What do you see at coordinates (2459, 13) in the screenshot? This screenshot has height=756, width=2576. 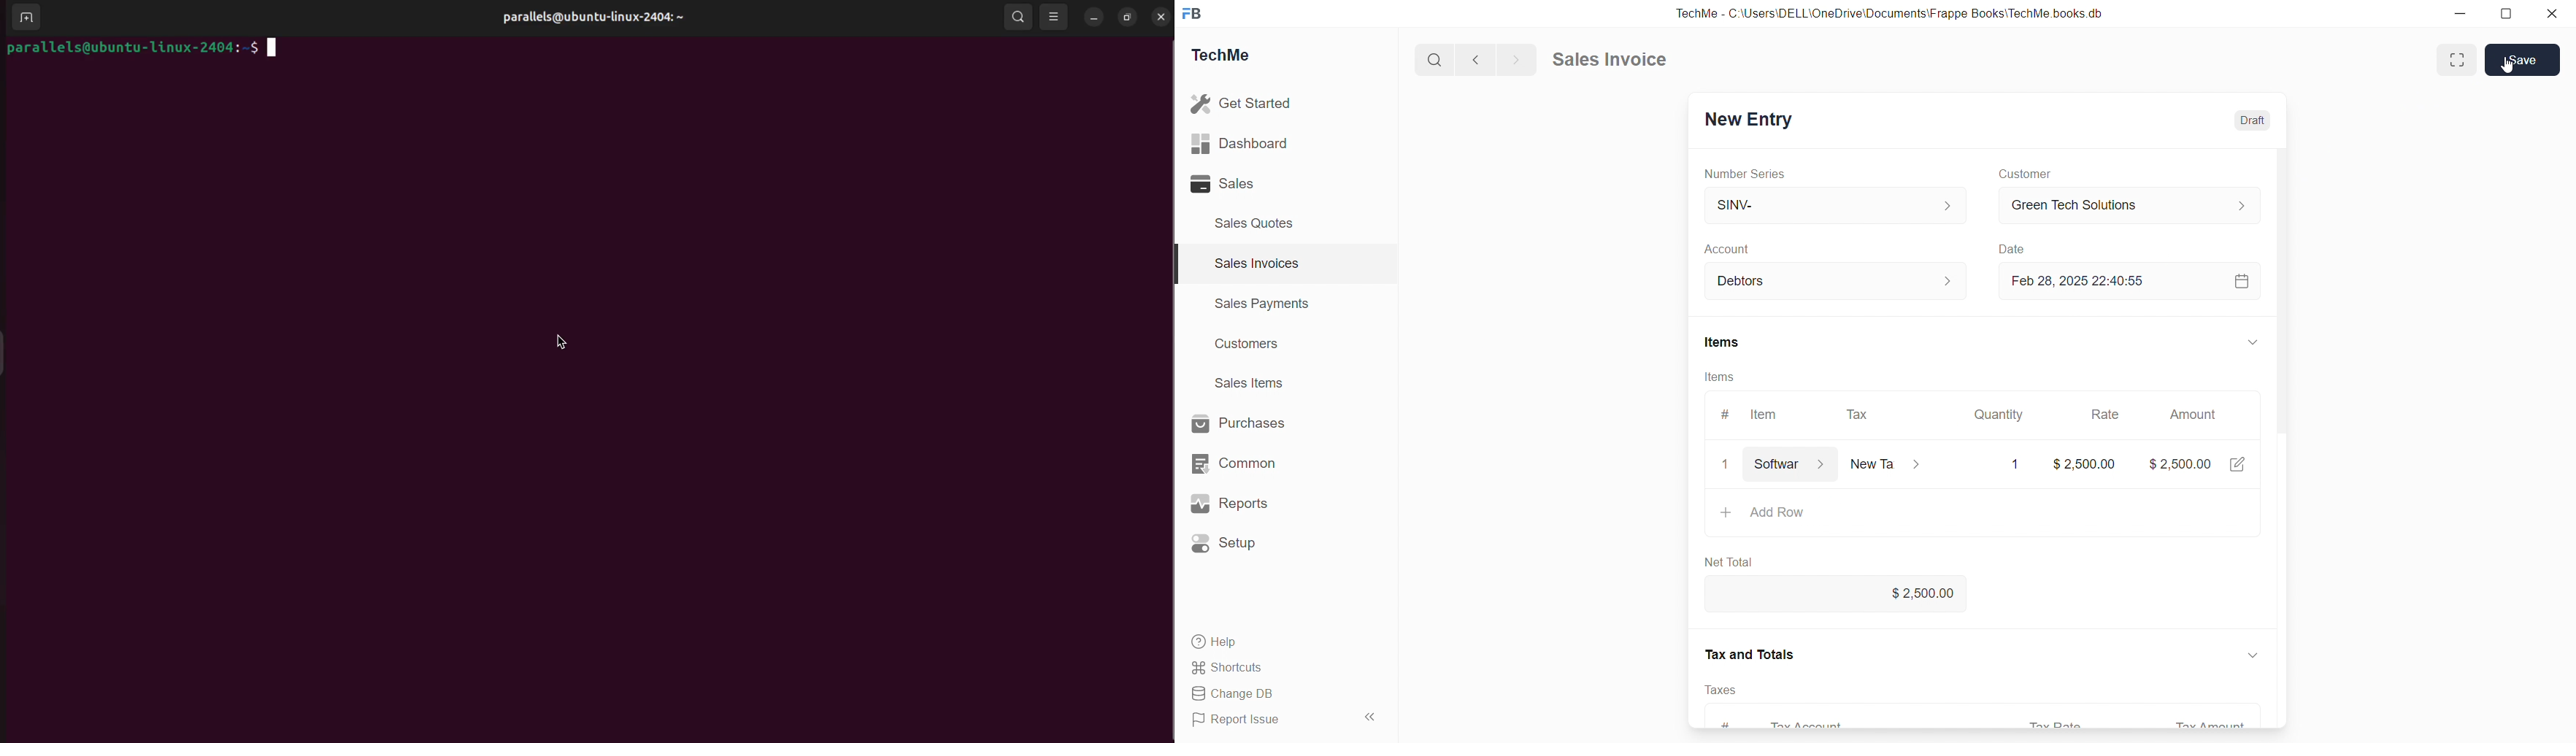 I see `minimize` at bounding box center [2459, 13].